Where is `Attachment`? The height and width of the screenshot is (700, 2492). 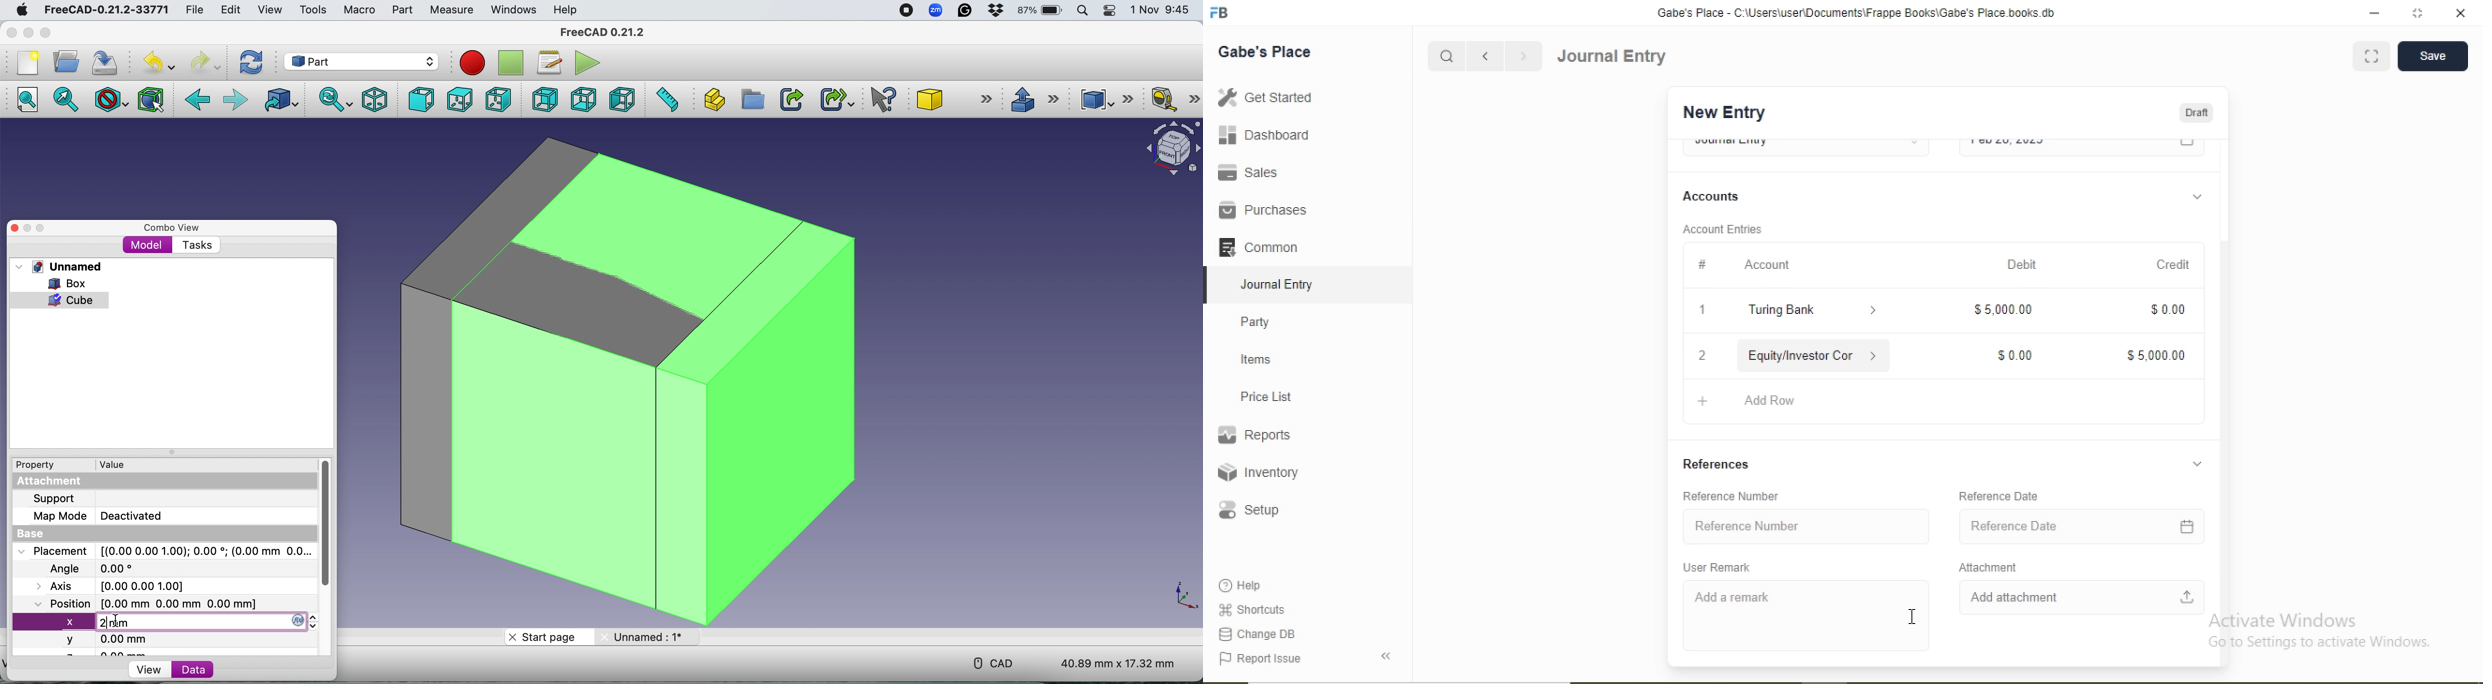 Attachment is located at coordinates (1987, 567).